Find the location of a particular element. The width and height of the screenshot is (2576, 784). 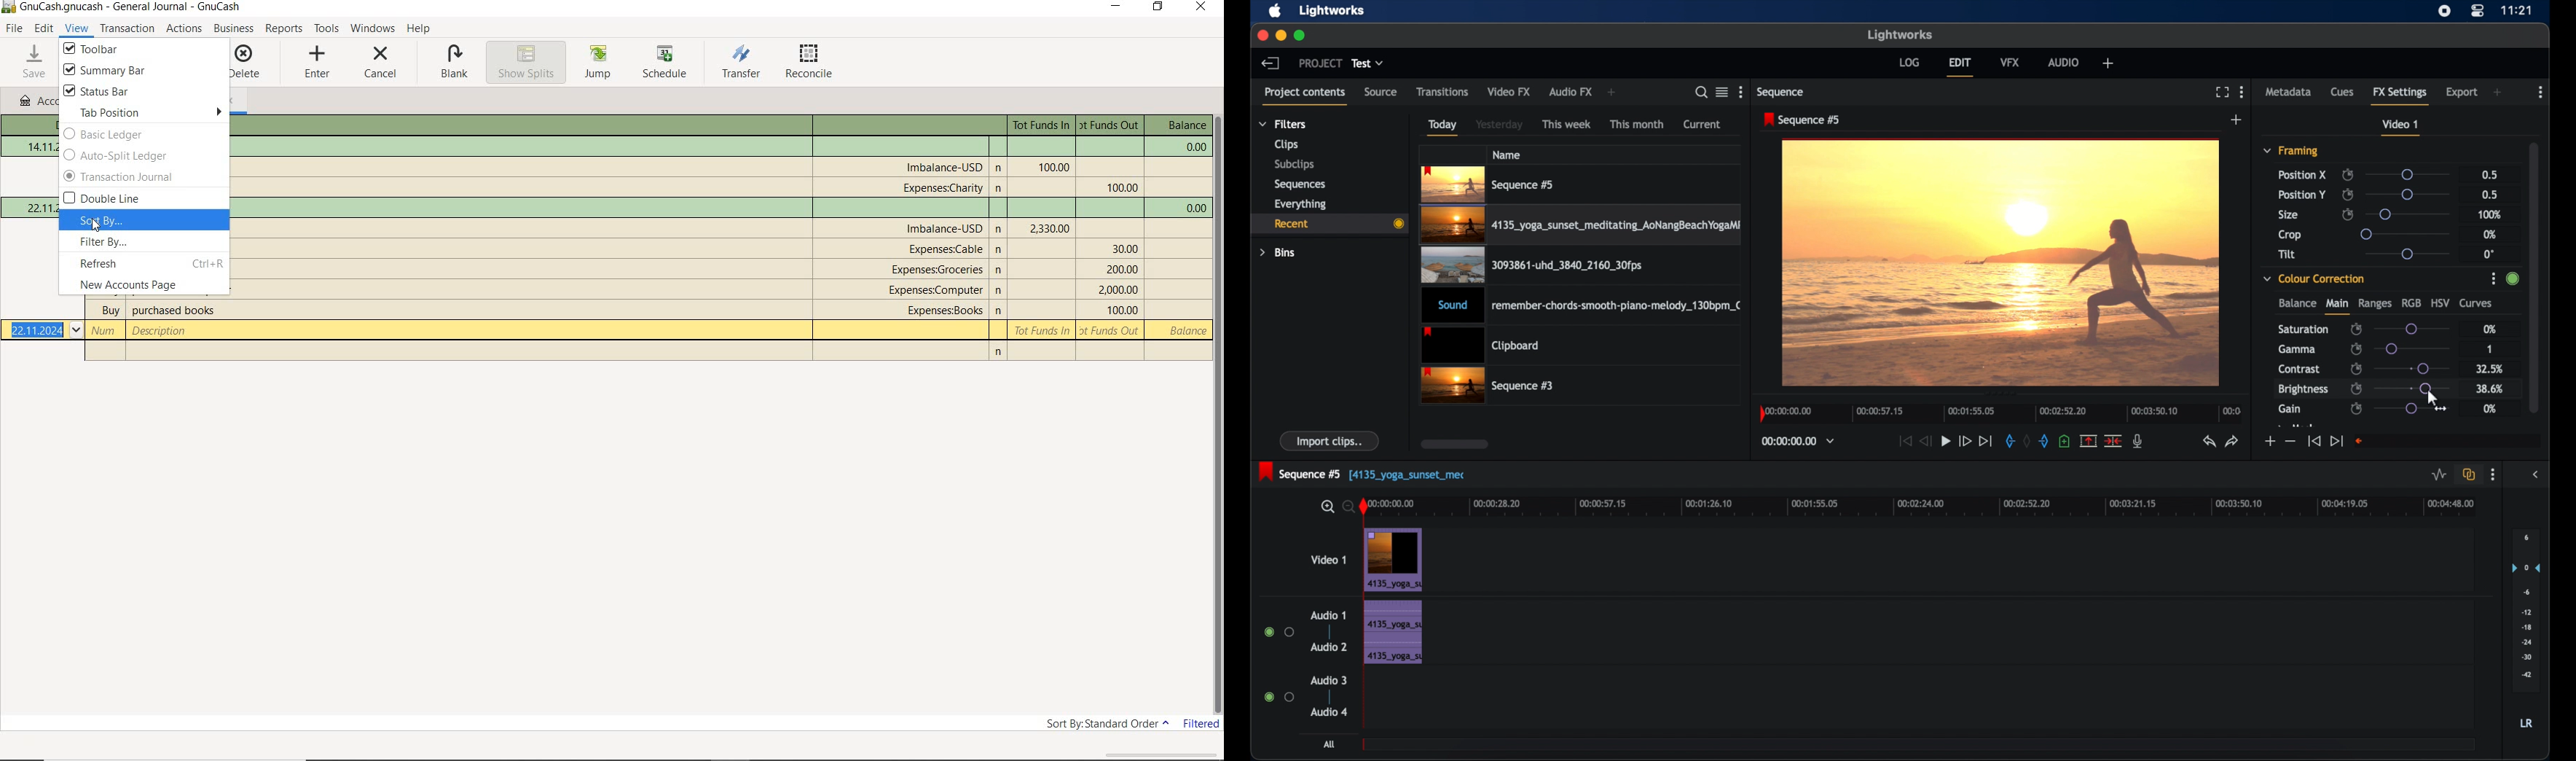

slider is located at coordinates (2412, 368).